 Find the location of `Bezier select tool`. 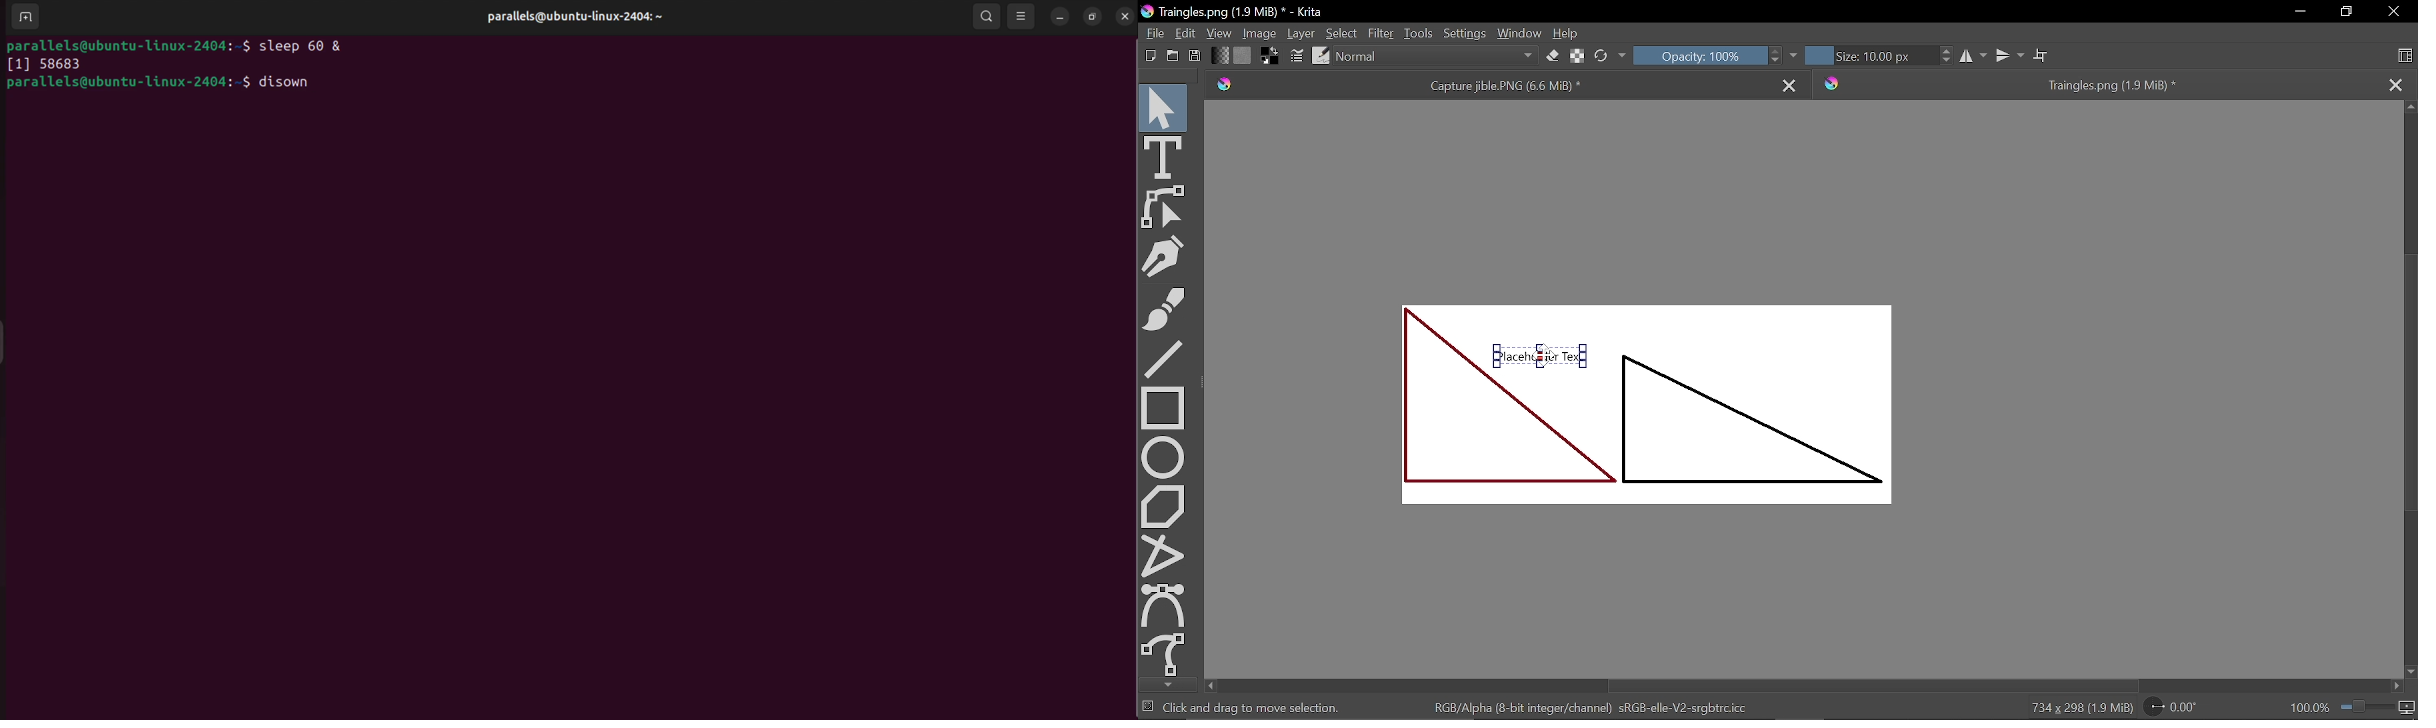

Bezier select tool is located at coordinates (1165, 605).